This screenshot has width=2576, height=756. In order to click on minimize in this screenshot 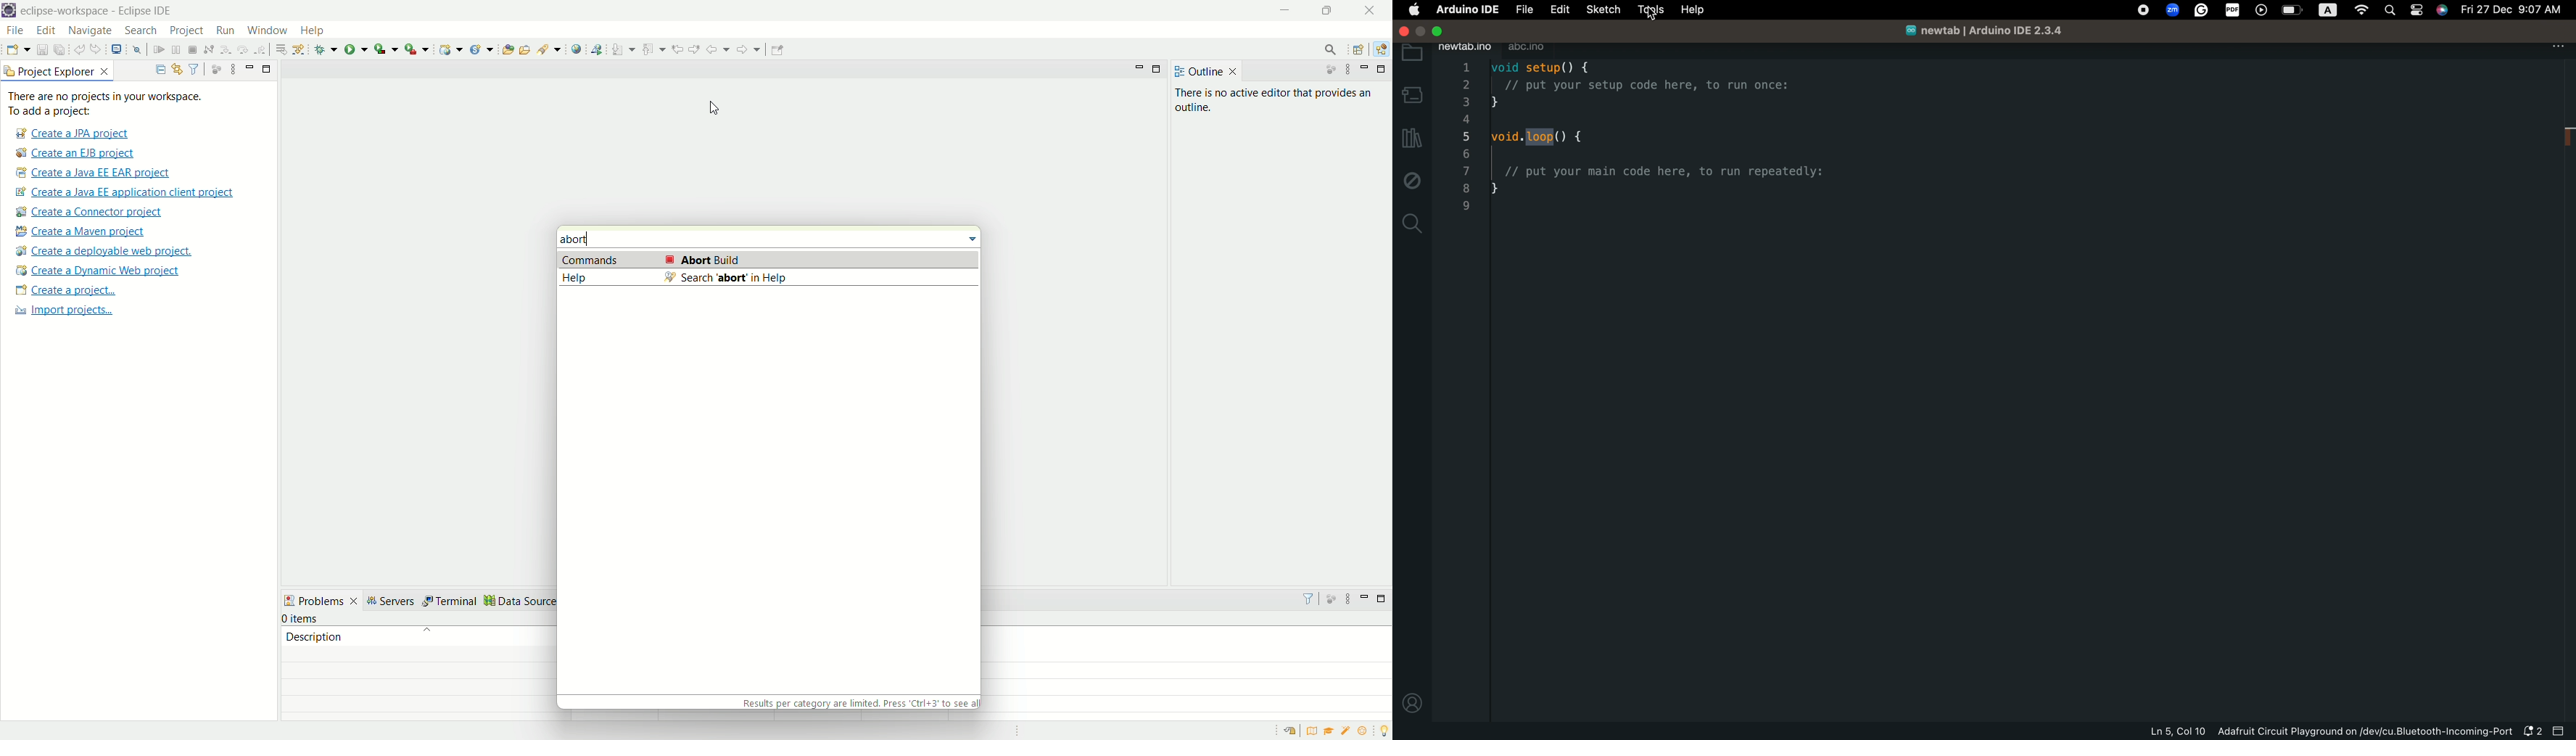, I will do `click(249, 66)`.